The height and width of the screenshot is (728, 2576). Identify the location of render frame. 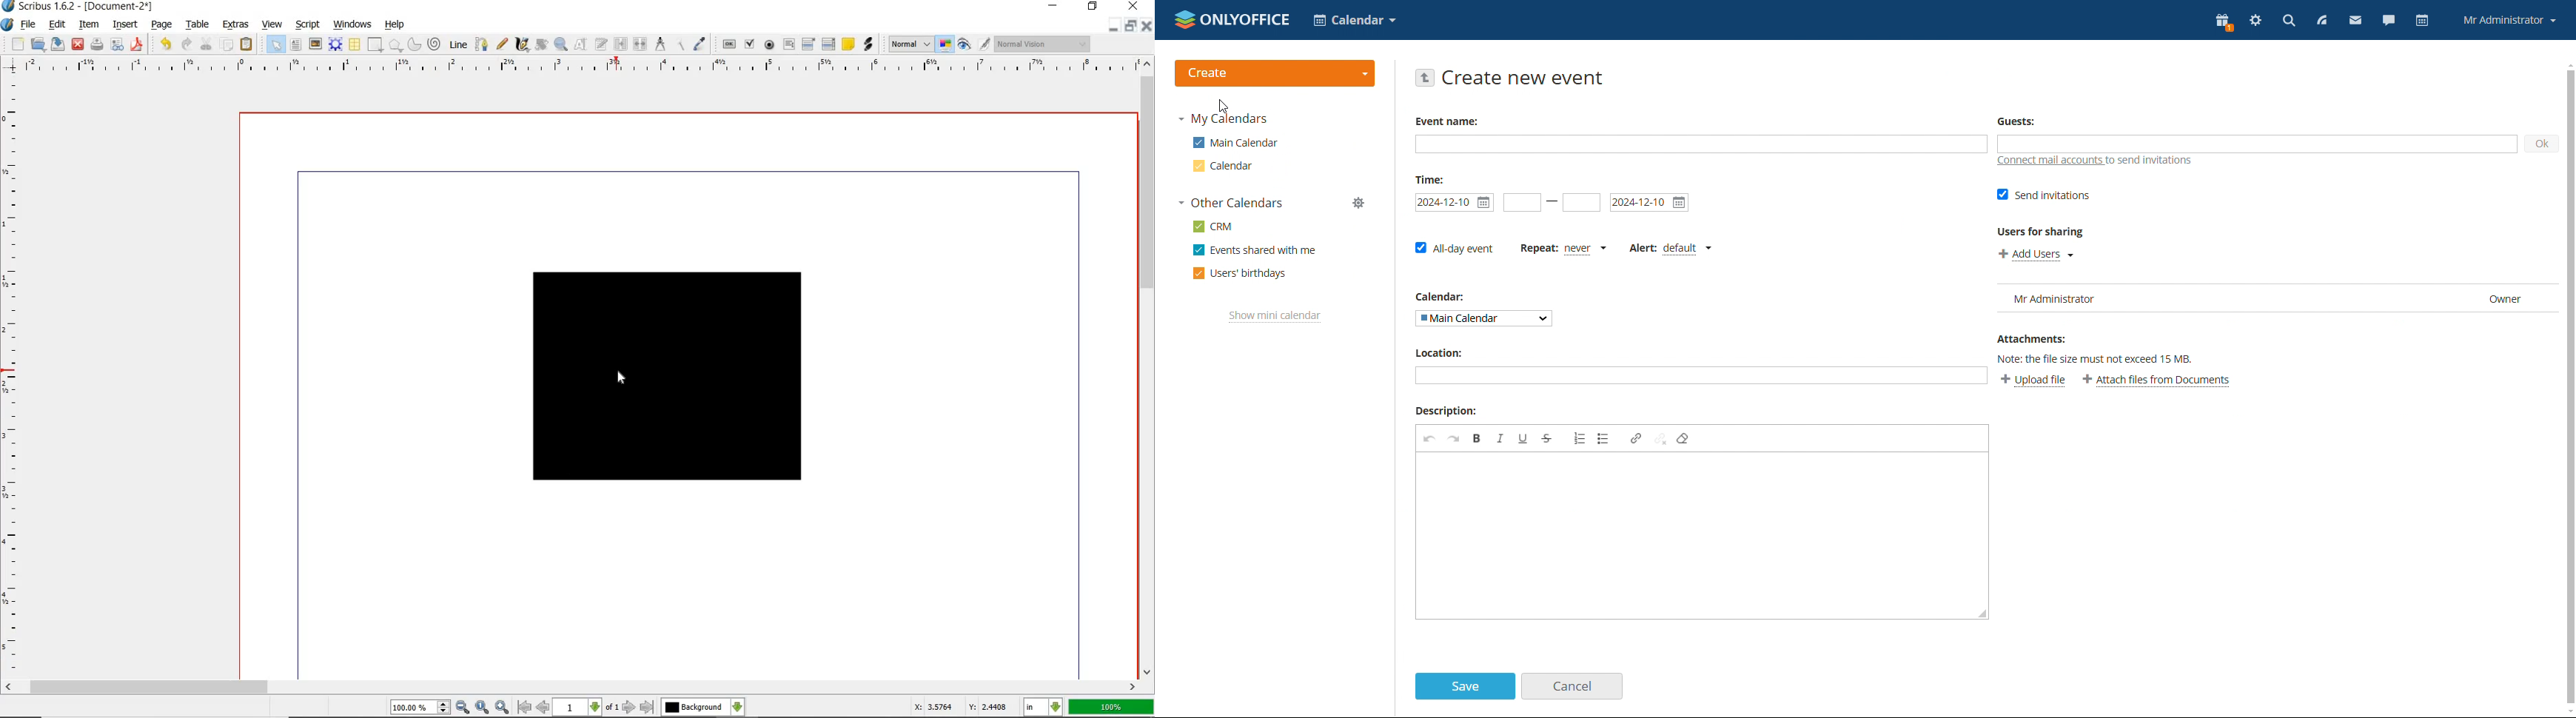
(334, 44).